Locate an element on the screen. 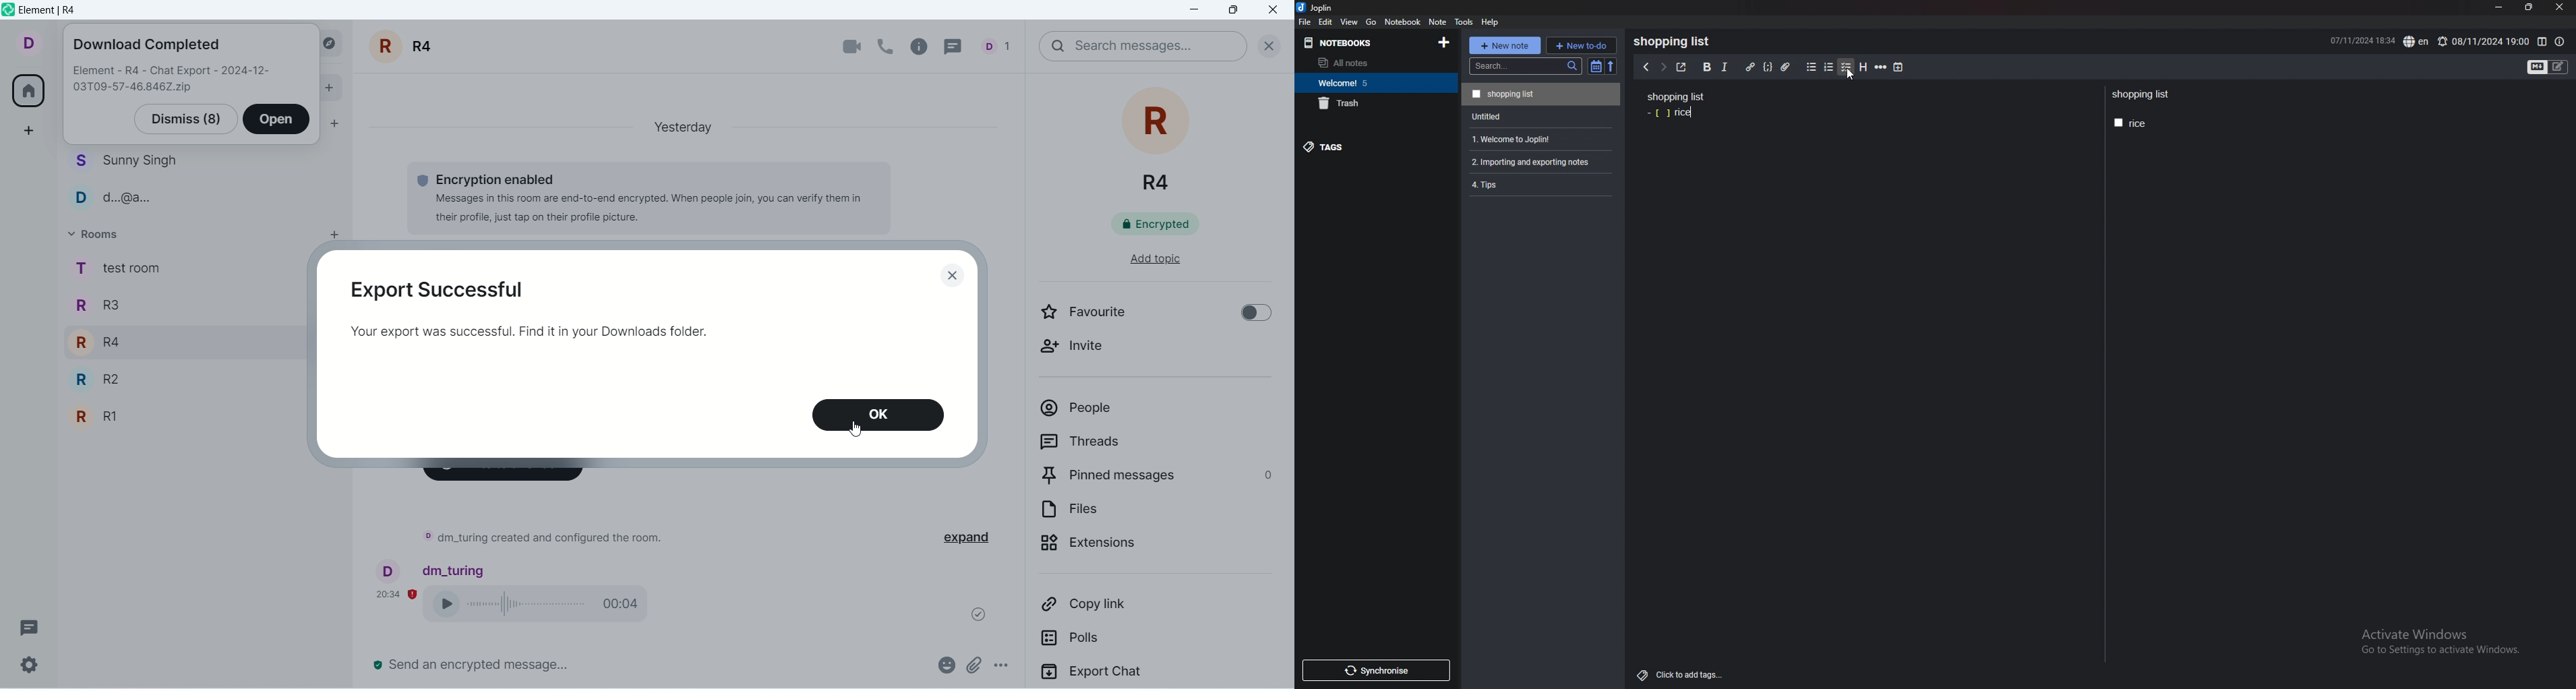 The height and width of the screenshot is (700, 2576). people is located at coordinates (128, 180).